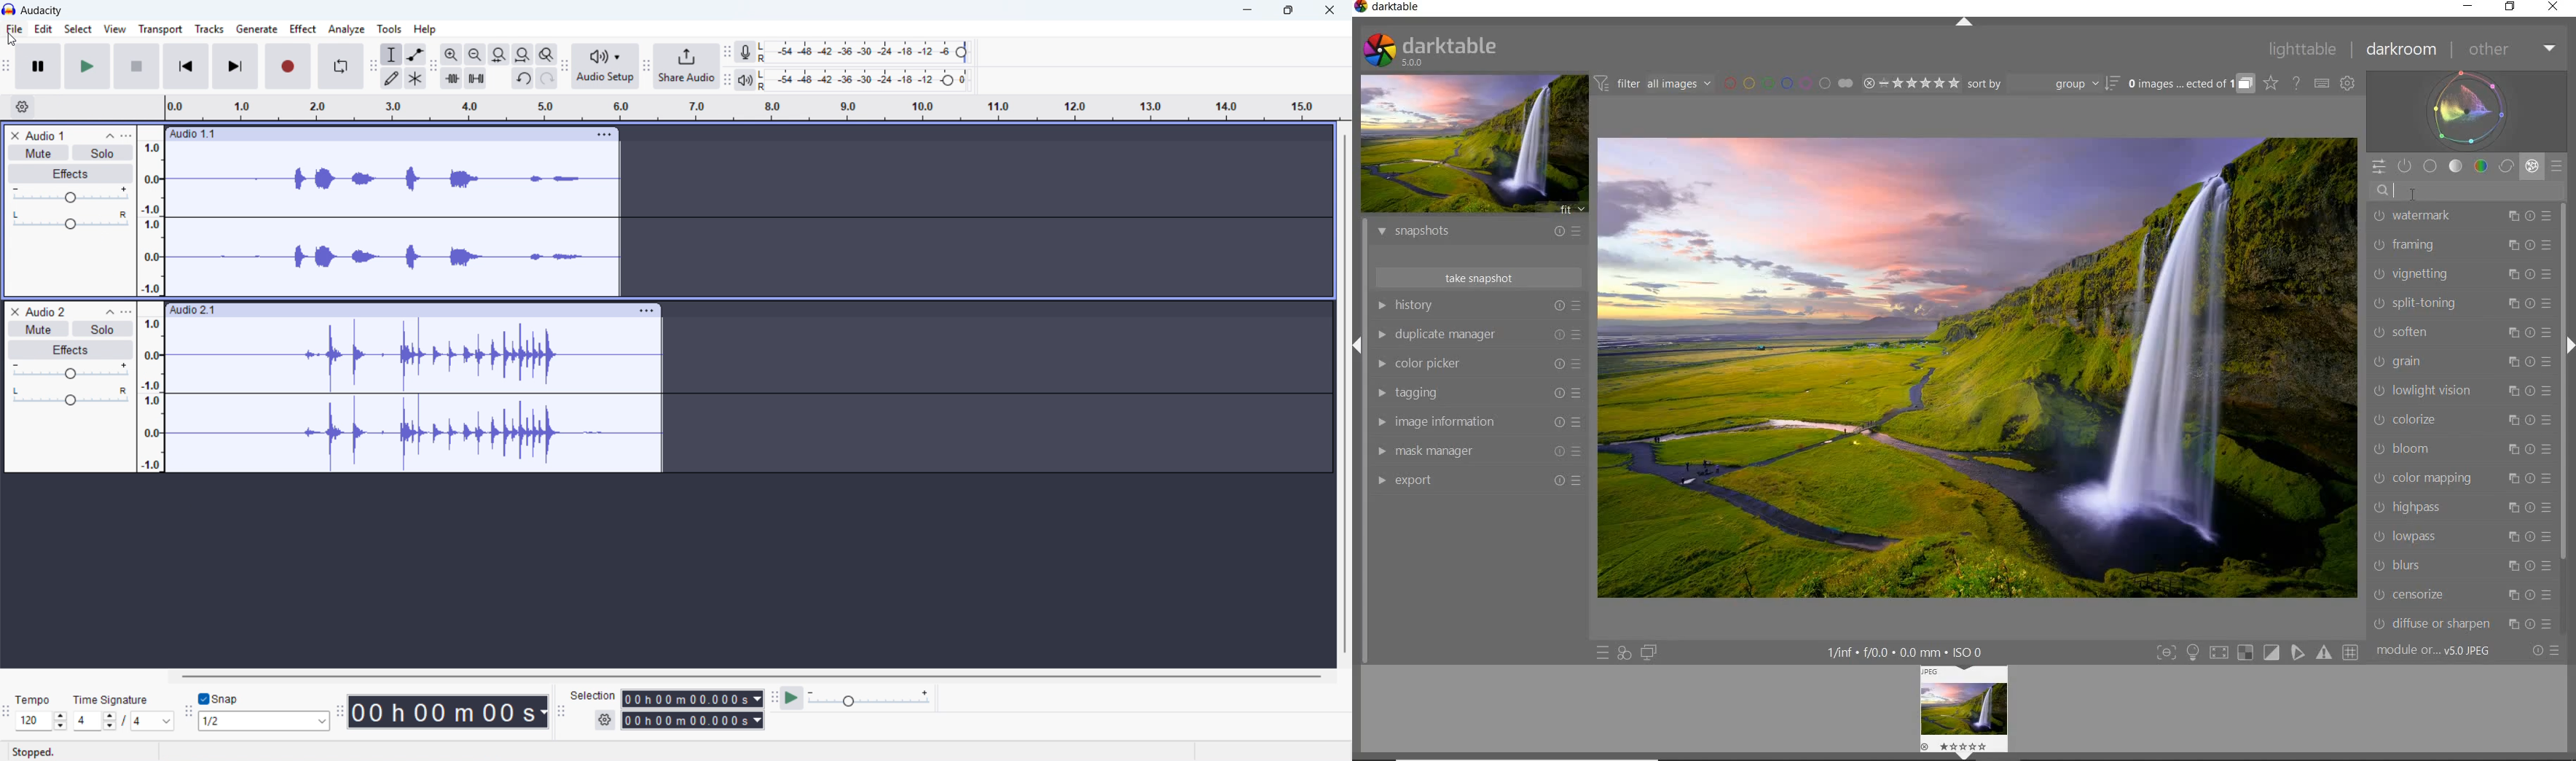 The height and width of the screenshot is (784, 2576). Describe the element at coordinates (2462, 305) in the screenshot. I see `split-toning` at that location.